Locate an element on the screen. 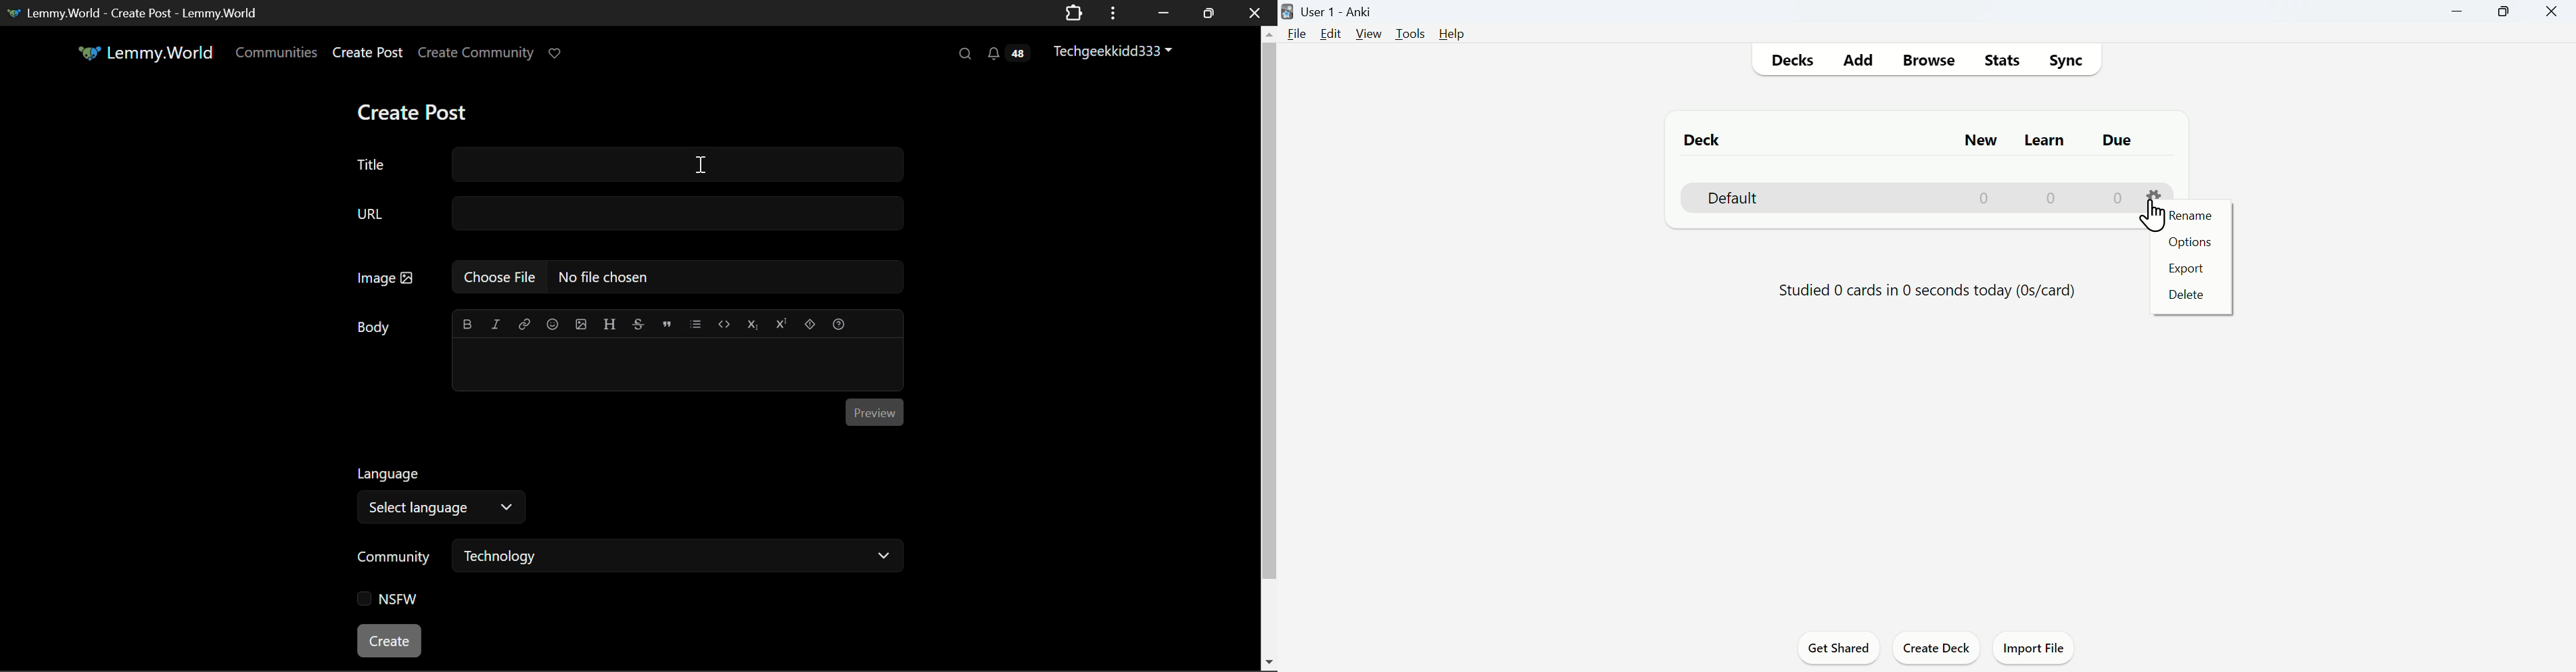 The height and width of the screenshot is (672, 2576). Tools is located at coordinates (1412, 34).